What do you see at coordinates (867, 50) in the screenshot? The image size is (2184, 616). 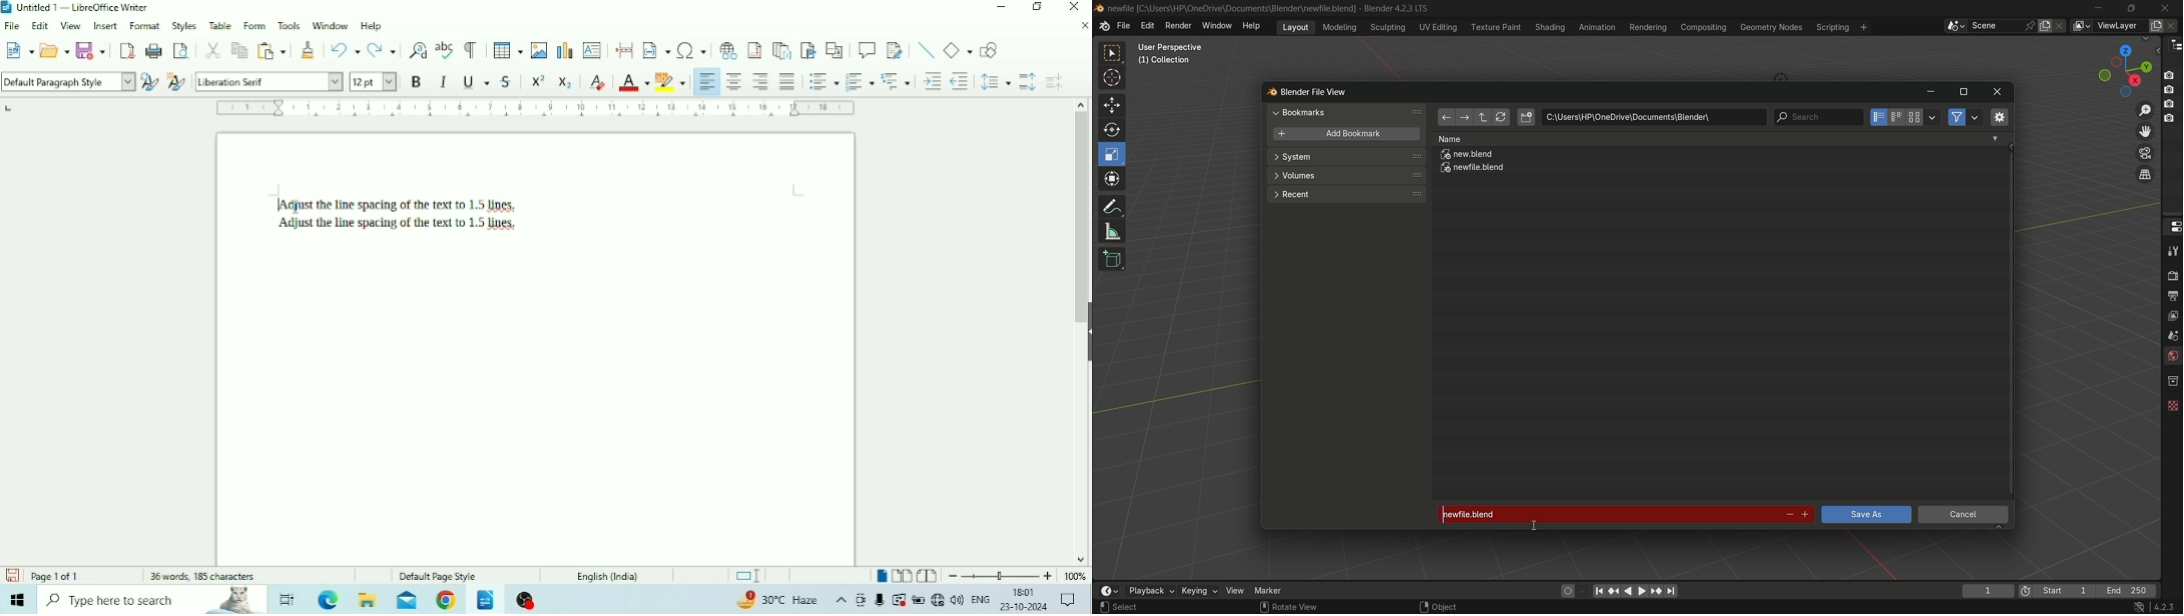 I see `Insert Comment` at bounding box center [867, 50].